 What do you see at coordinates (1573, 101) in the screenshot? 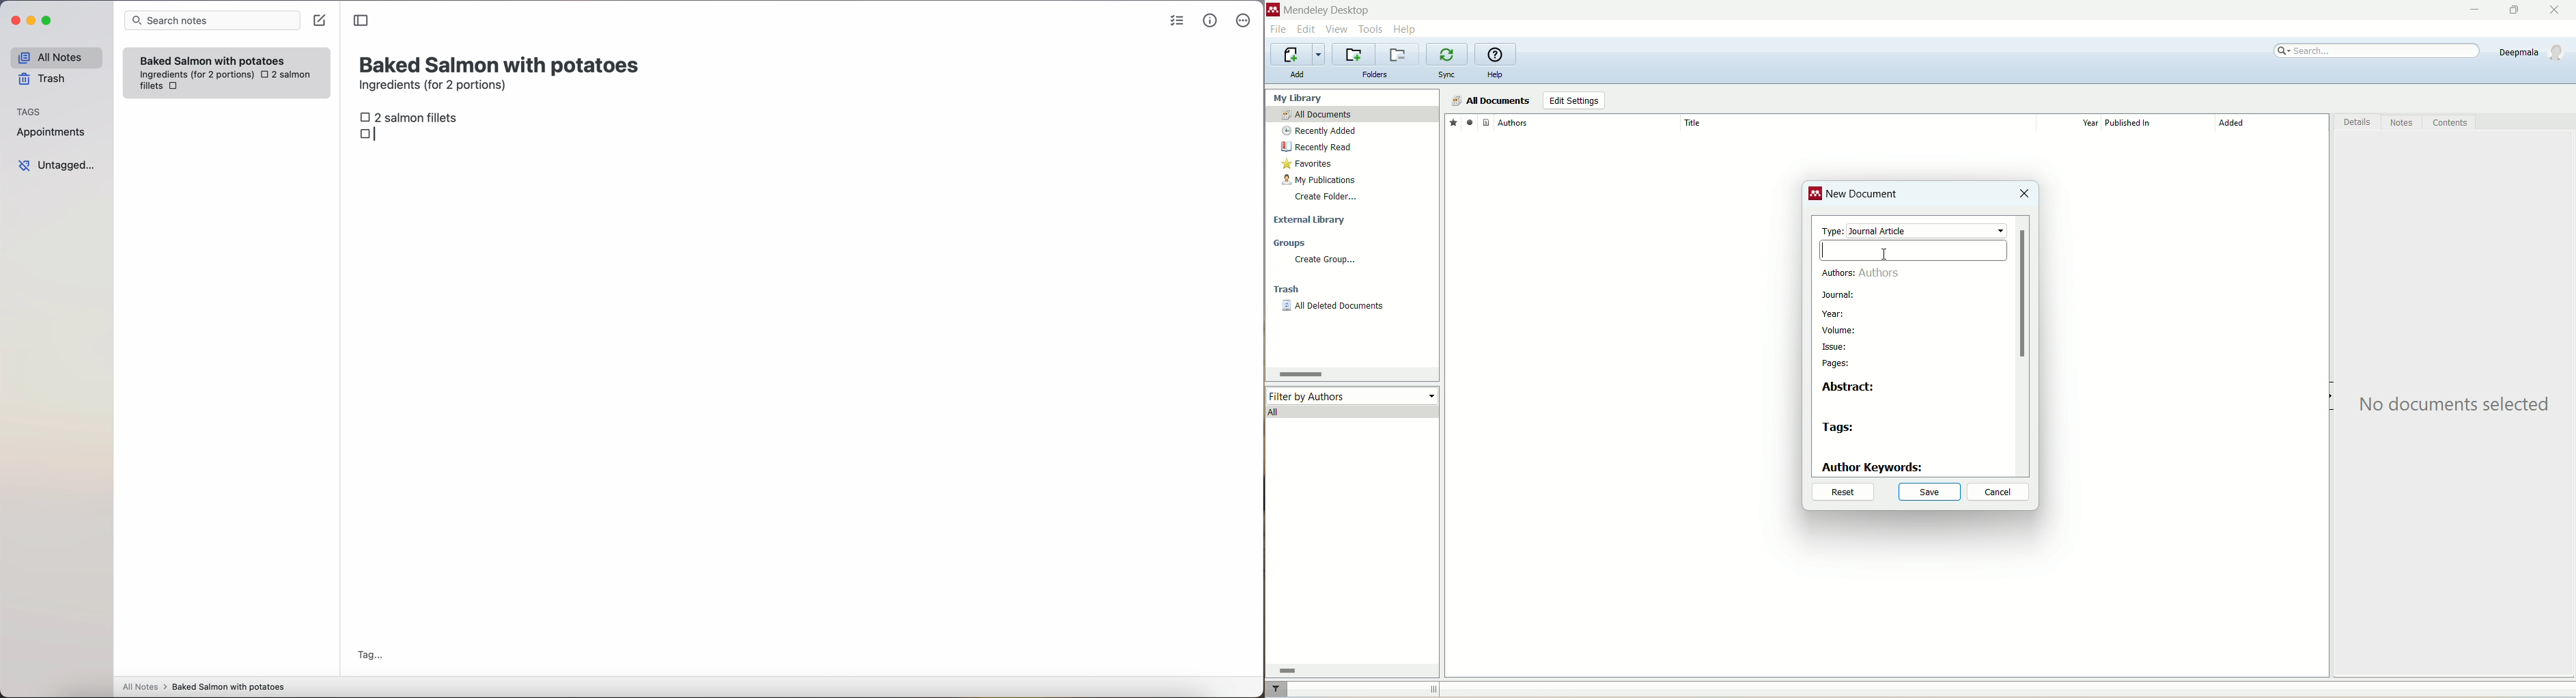
I see `edit settings` at bounding box center [1573, 101].